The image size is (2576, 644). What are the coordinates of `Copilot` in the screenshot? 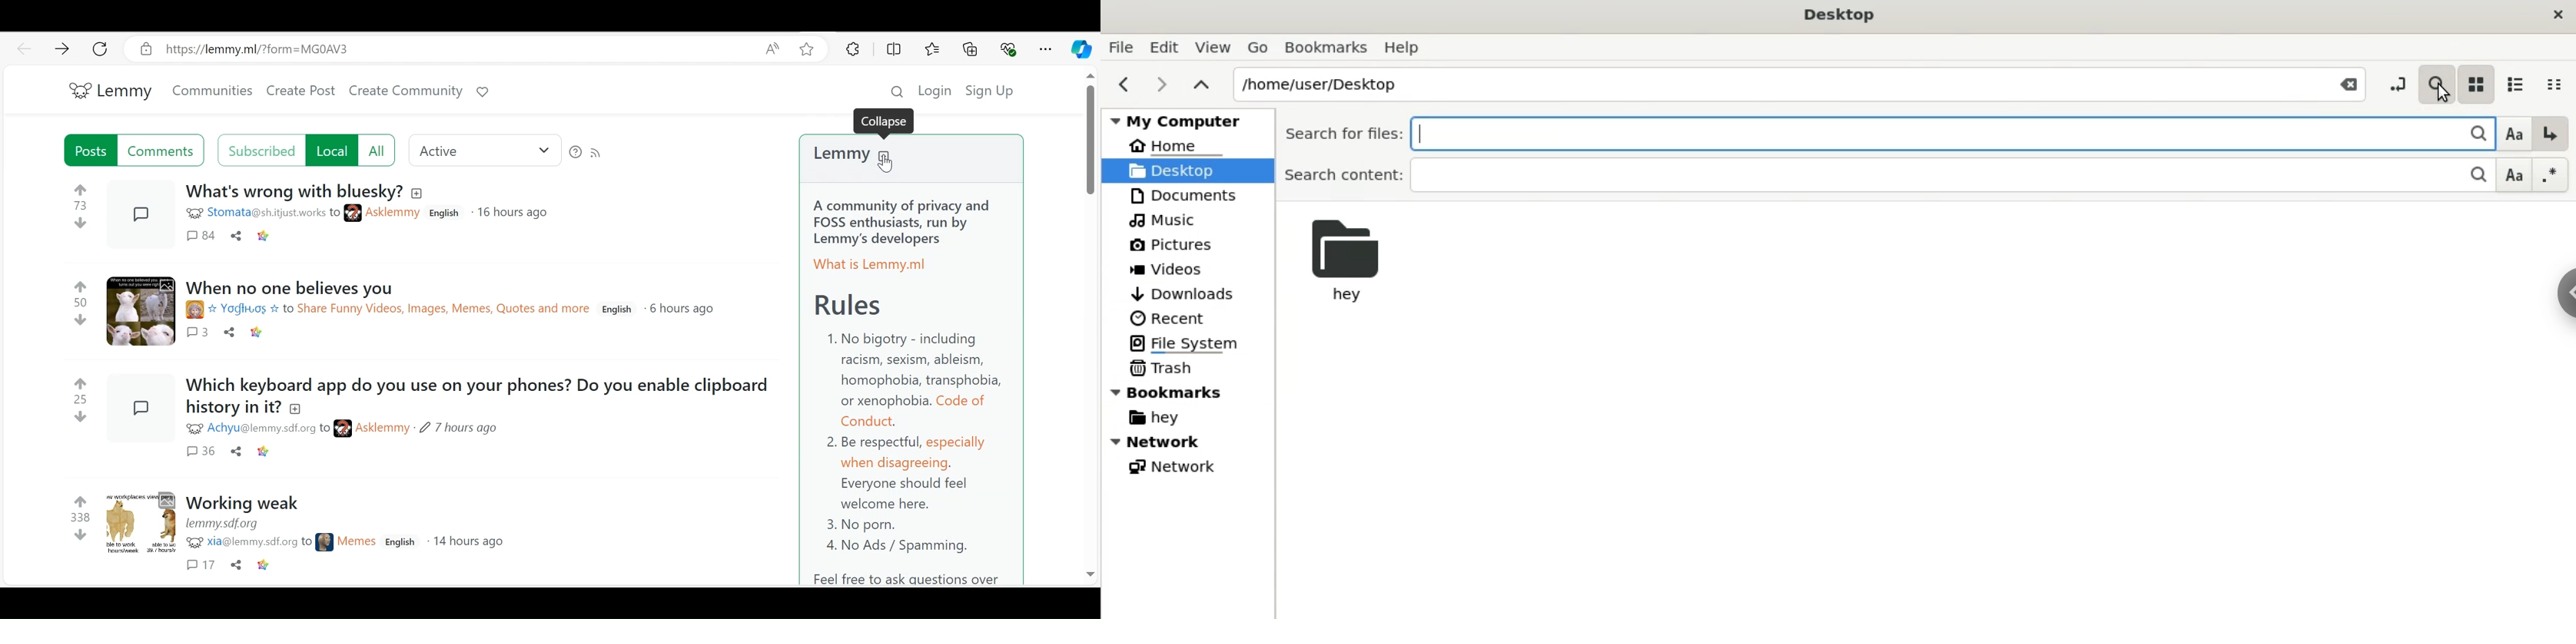 It's located at (1082, 49).